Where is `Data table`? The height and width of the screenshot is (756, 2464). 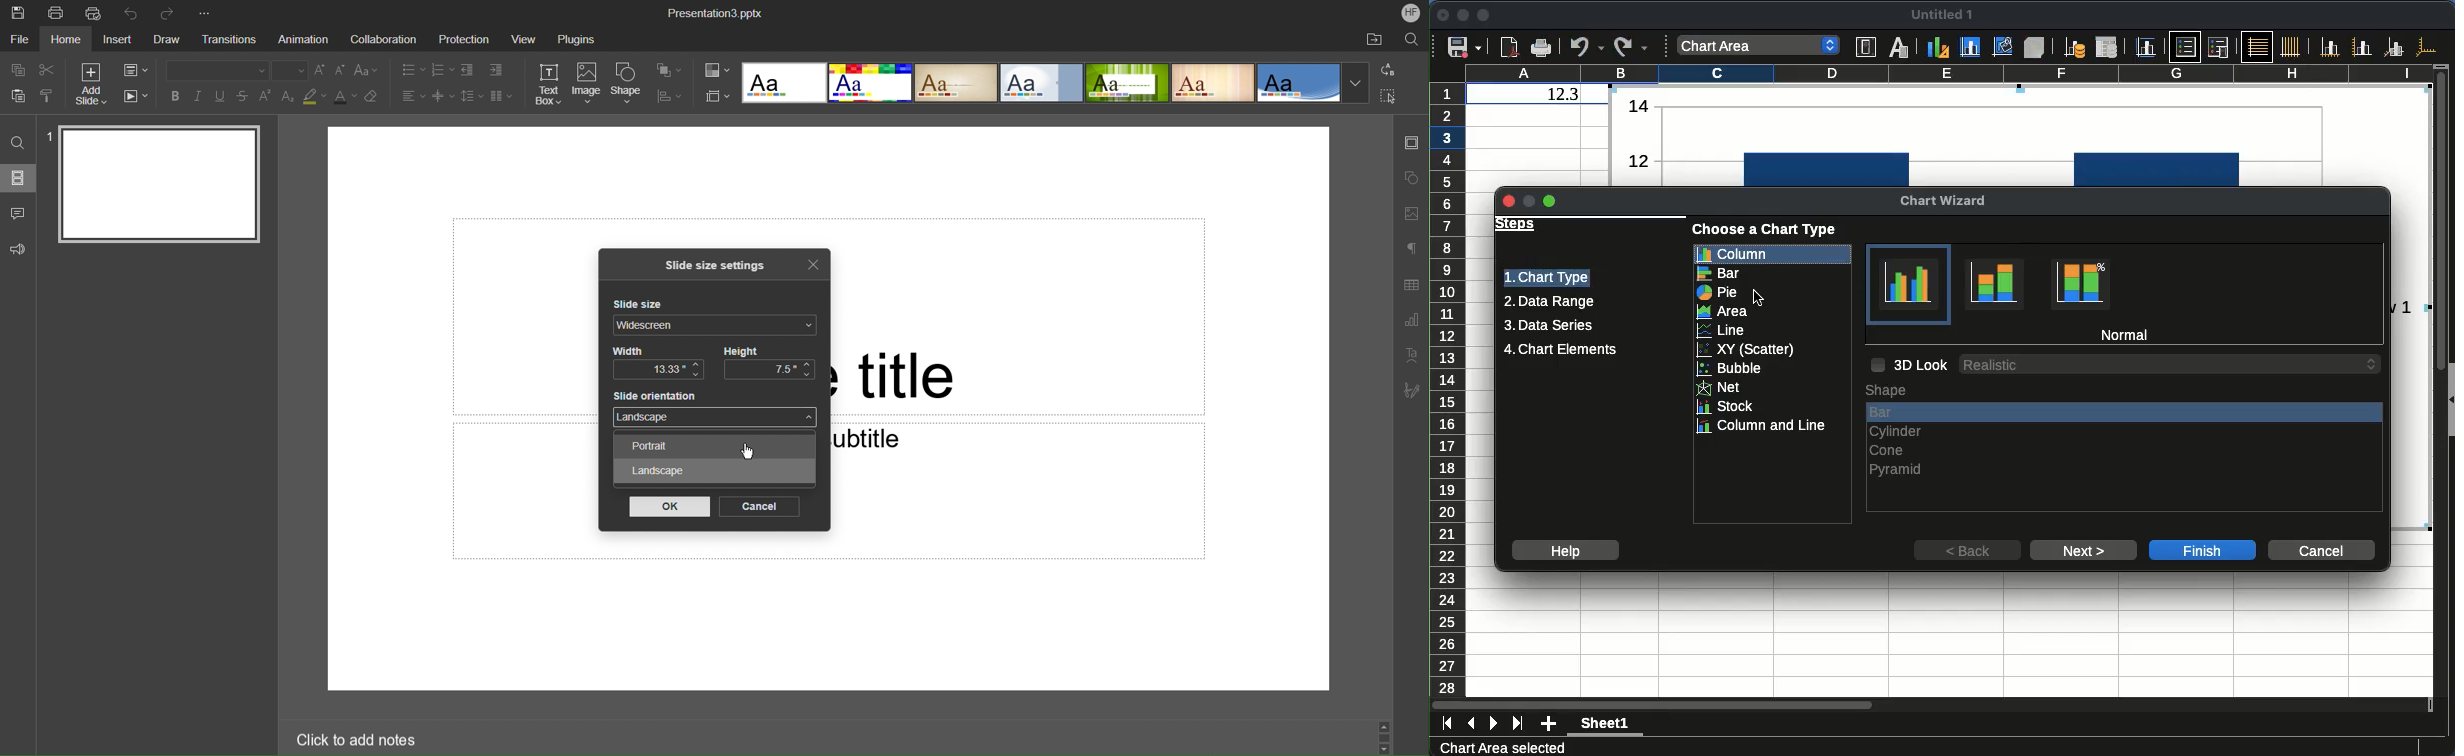
Data table is located at coordinates (2107, 47).